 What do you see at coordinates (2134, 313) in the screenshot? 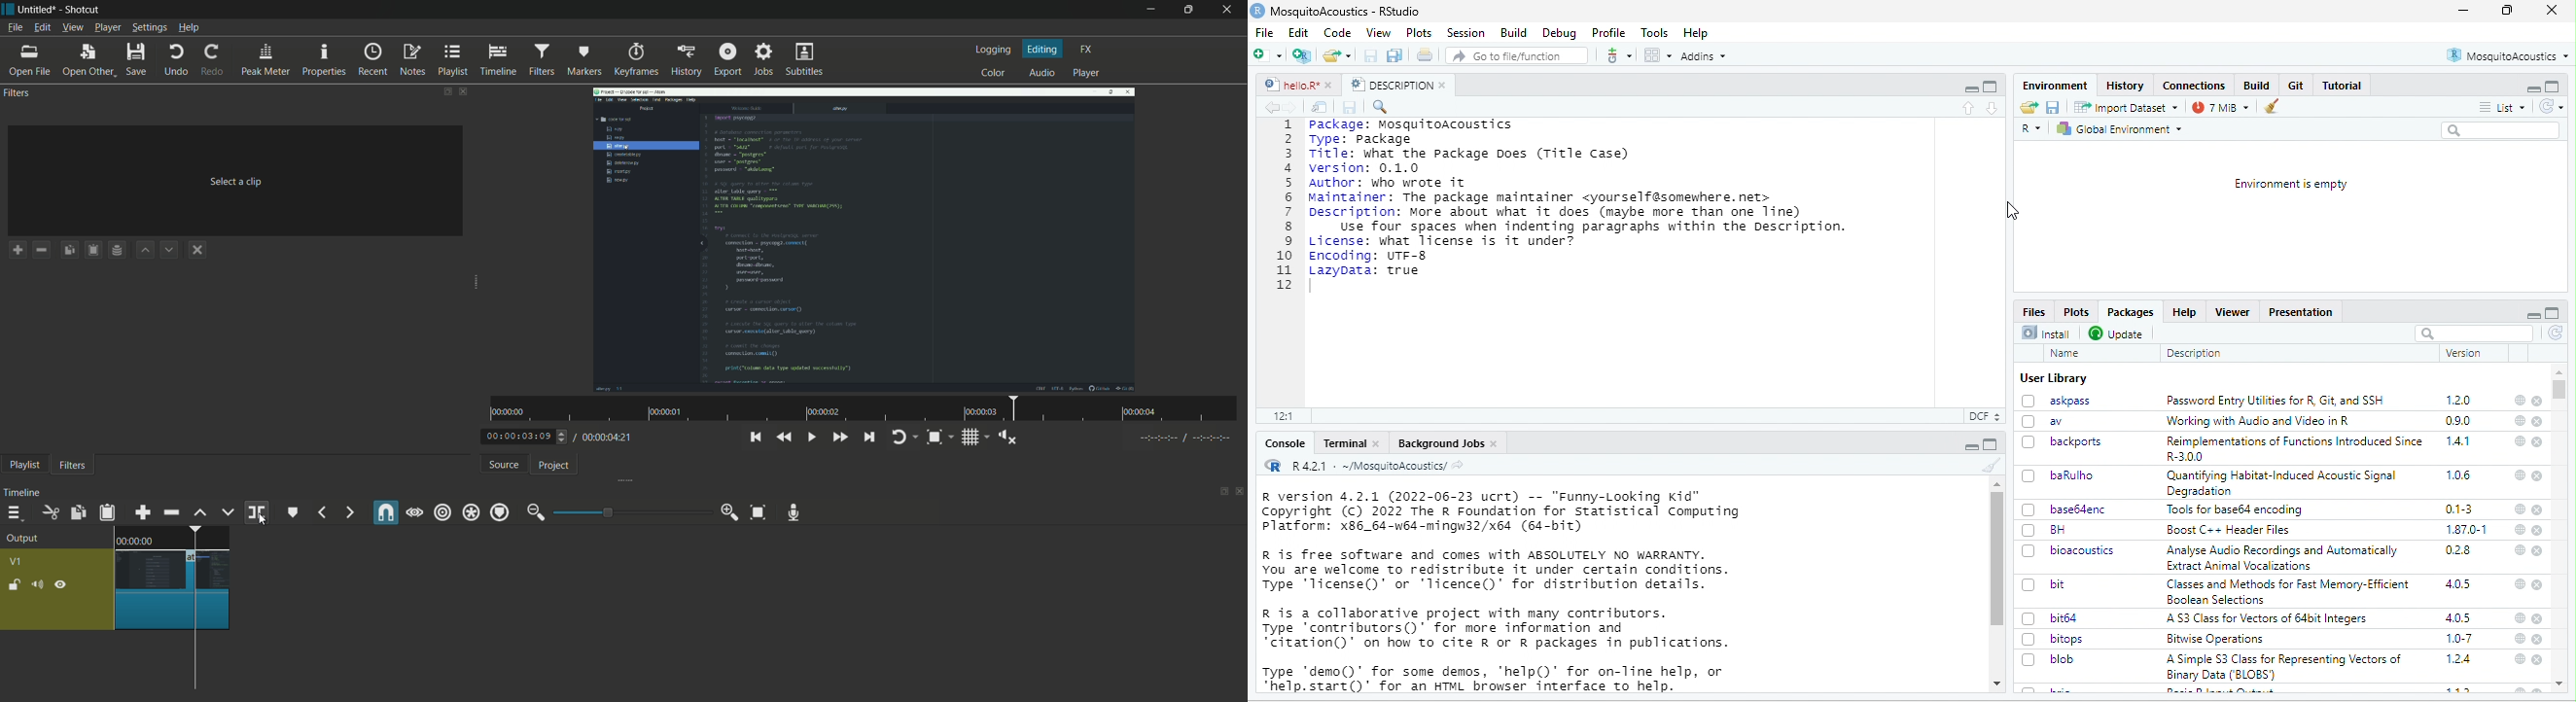
I see `Packages` at bounding box center [2134, 313].